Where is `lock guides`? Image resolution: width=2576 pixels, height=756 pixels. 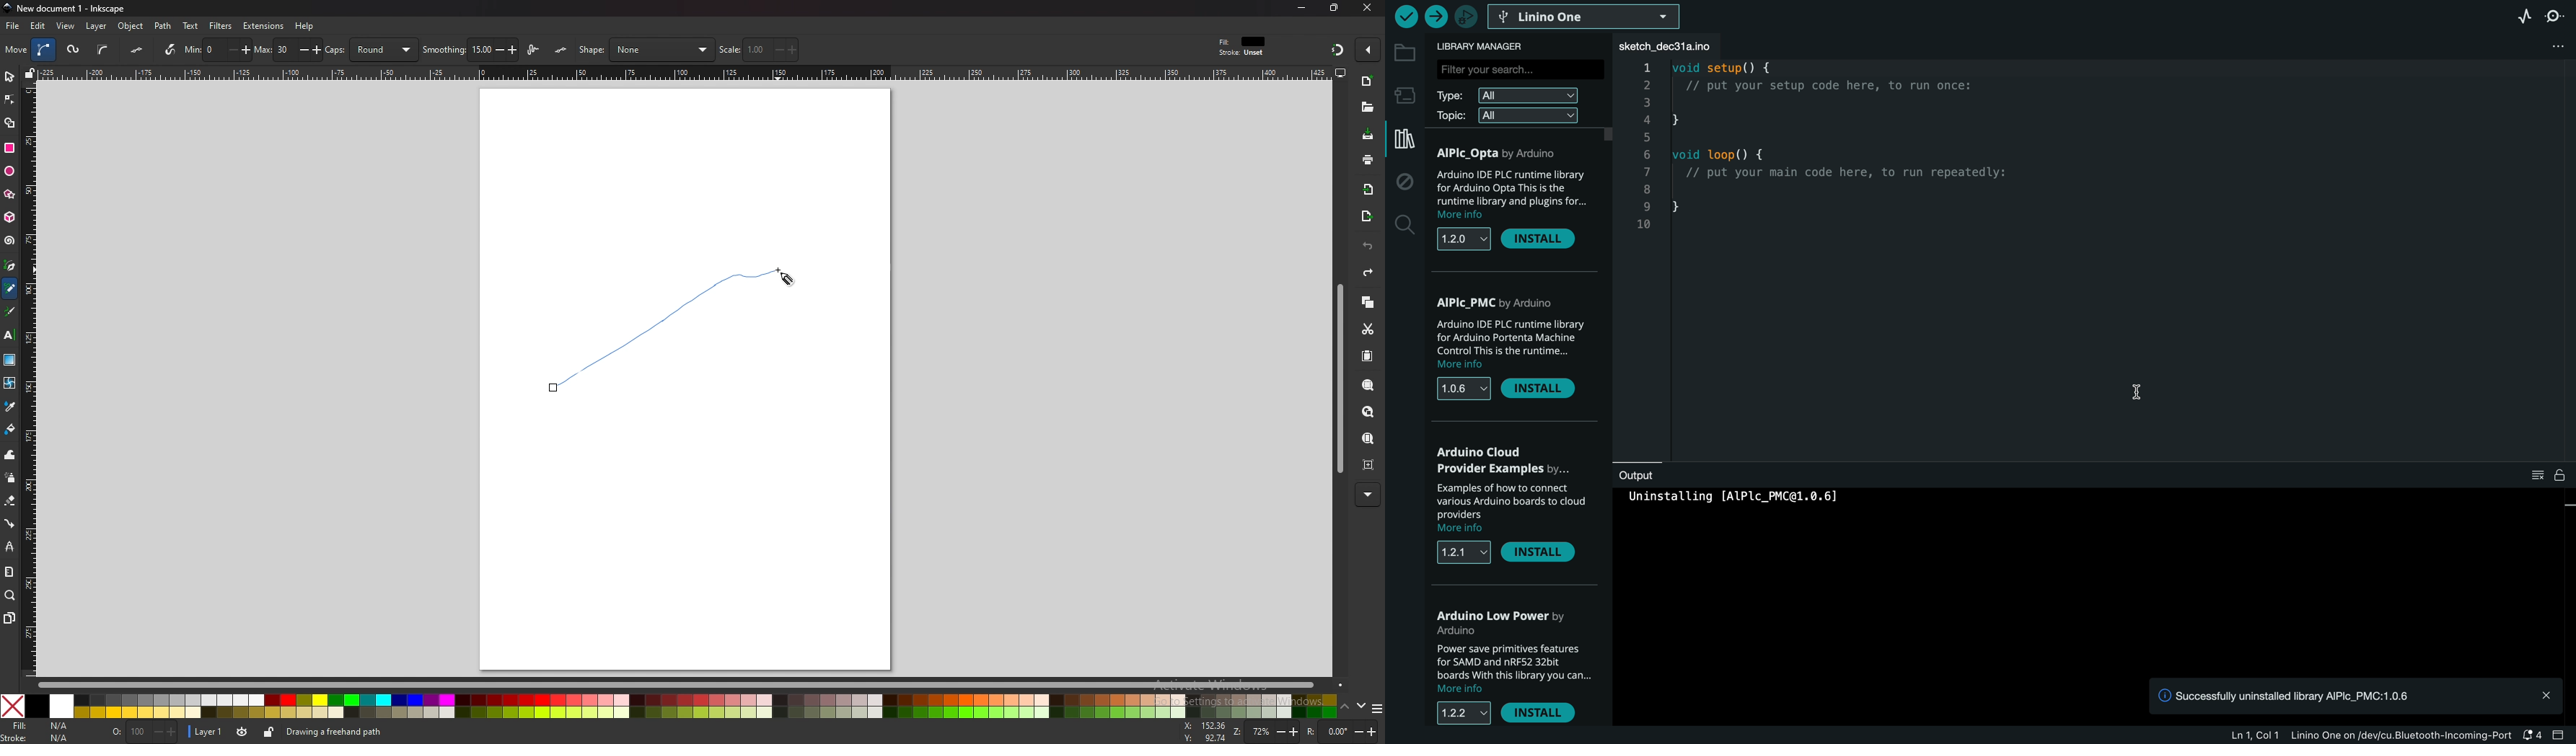 lock guides is located at coordinates (30, 72).